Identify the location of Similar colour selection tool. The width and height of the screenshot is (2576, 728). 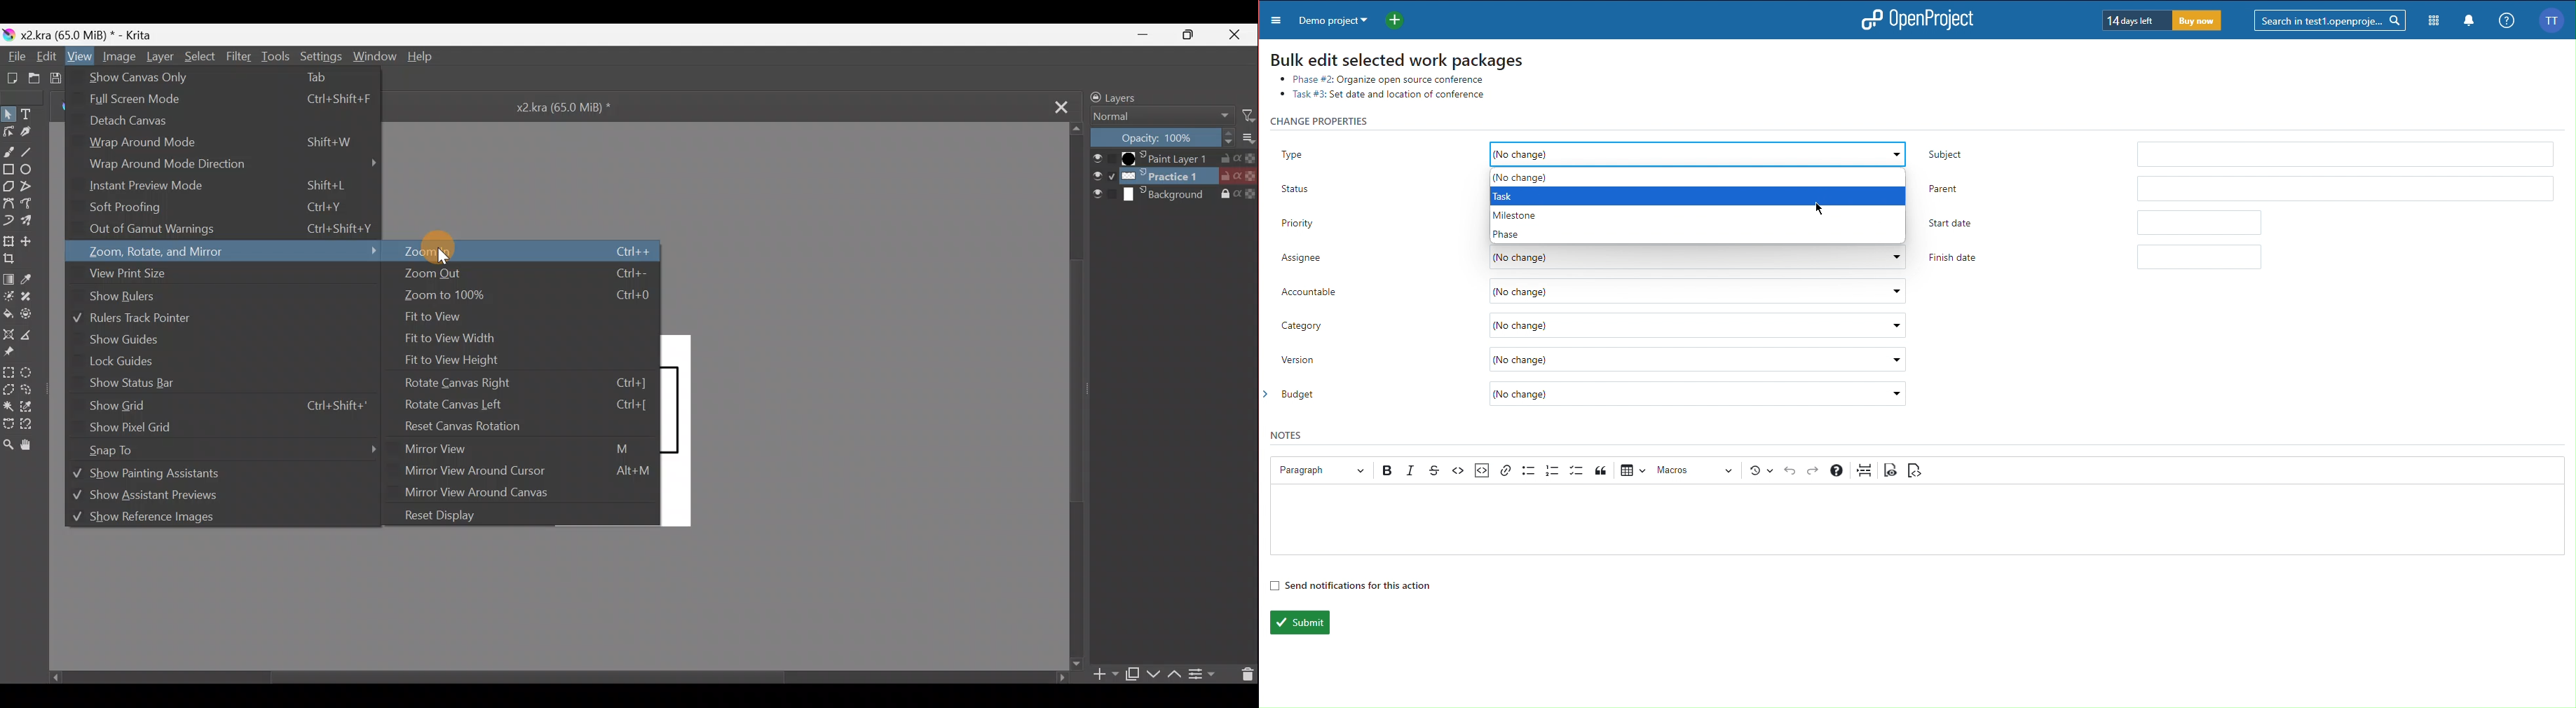
(33, 404).